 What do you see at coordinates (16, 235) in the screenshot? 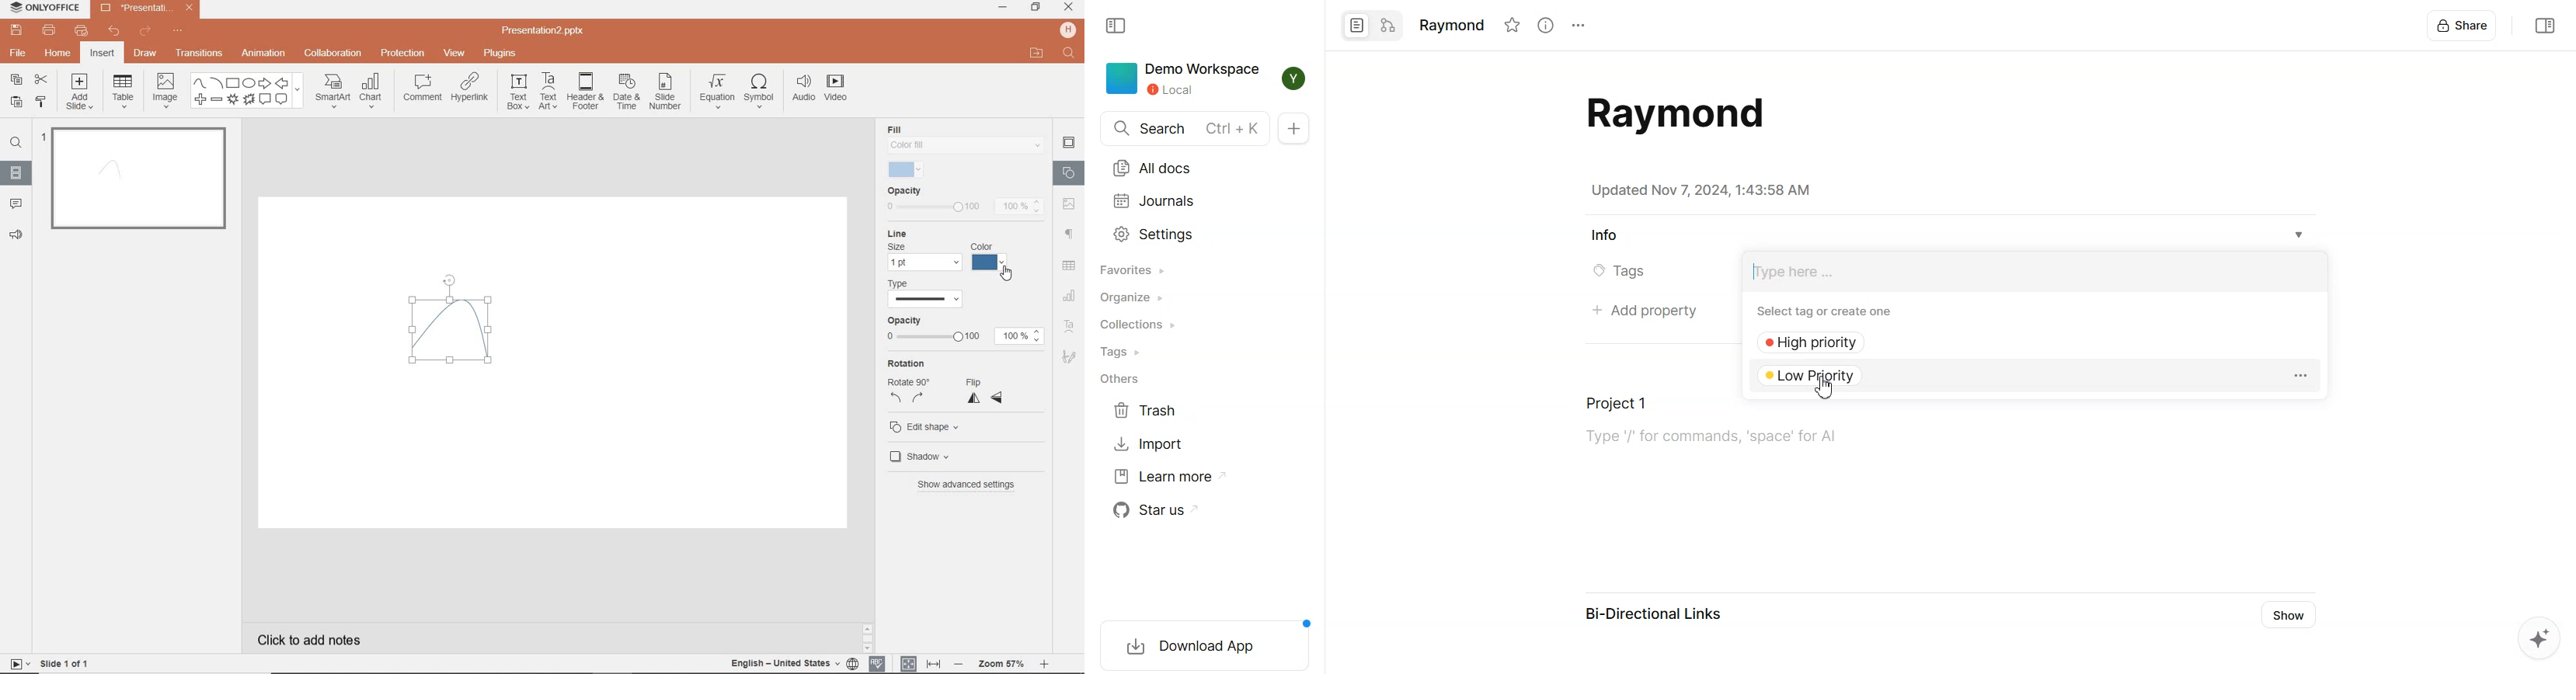
I see `FEEDBACK & SUPPORT` at bounding box center [16, 235].